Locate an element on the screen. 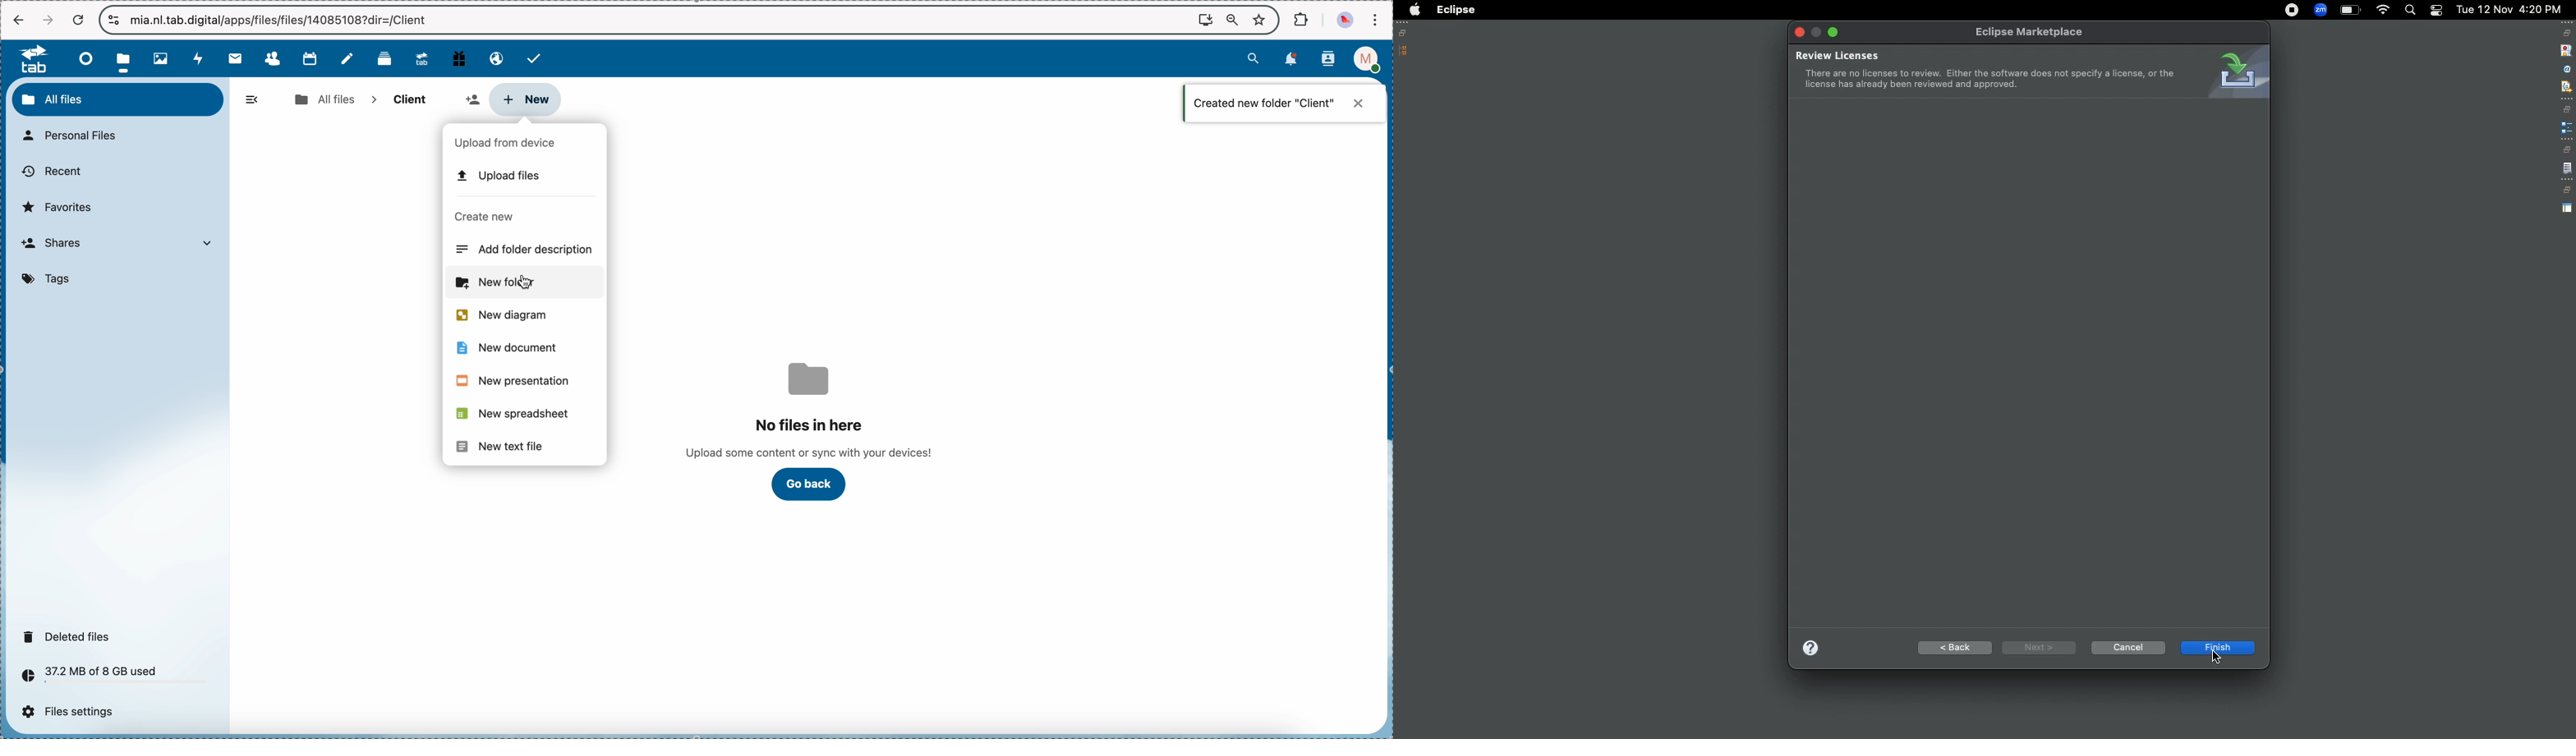 The width and height of the screenshot is (2576, 756). new text file is located at coordinates (502, 447).